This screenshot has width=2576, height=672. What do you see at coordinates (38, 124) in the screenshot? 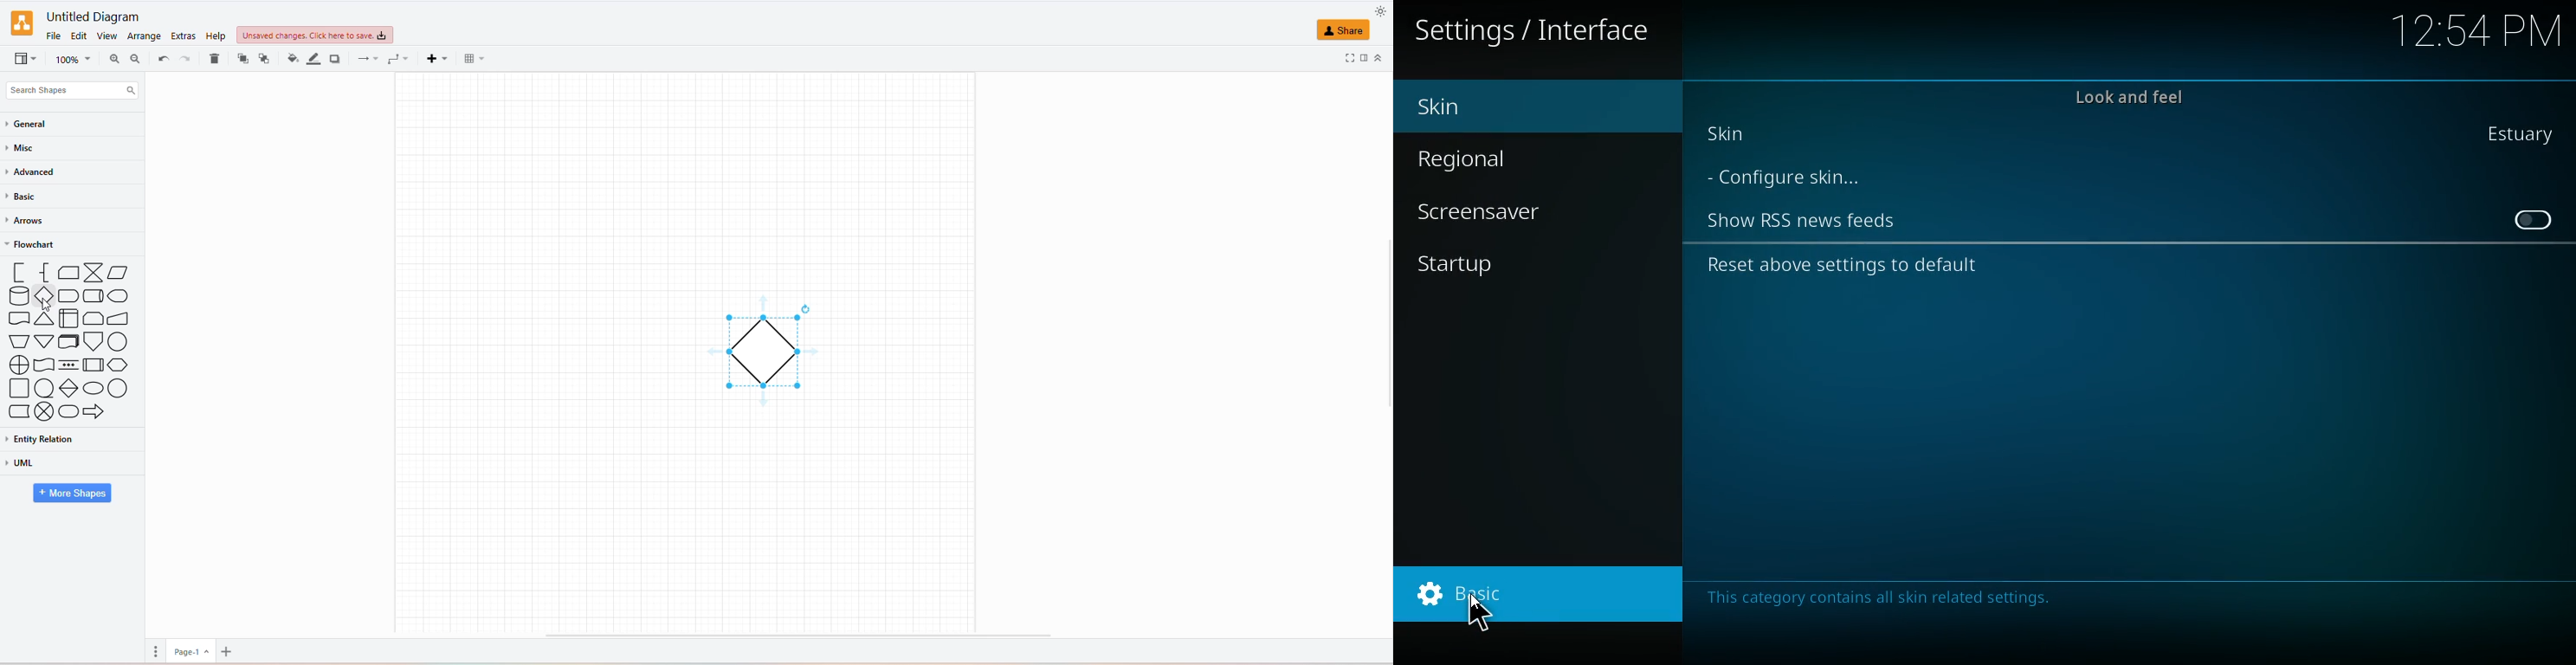
I see `GENERAL` at bounding box center [38, 124].